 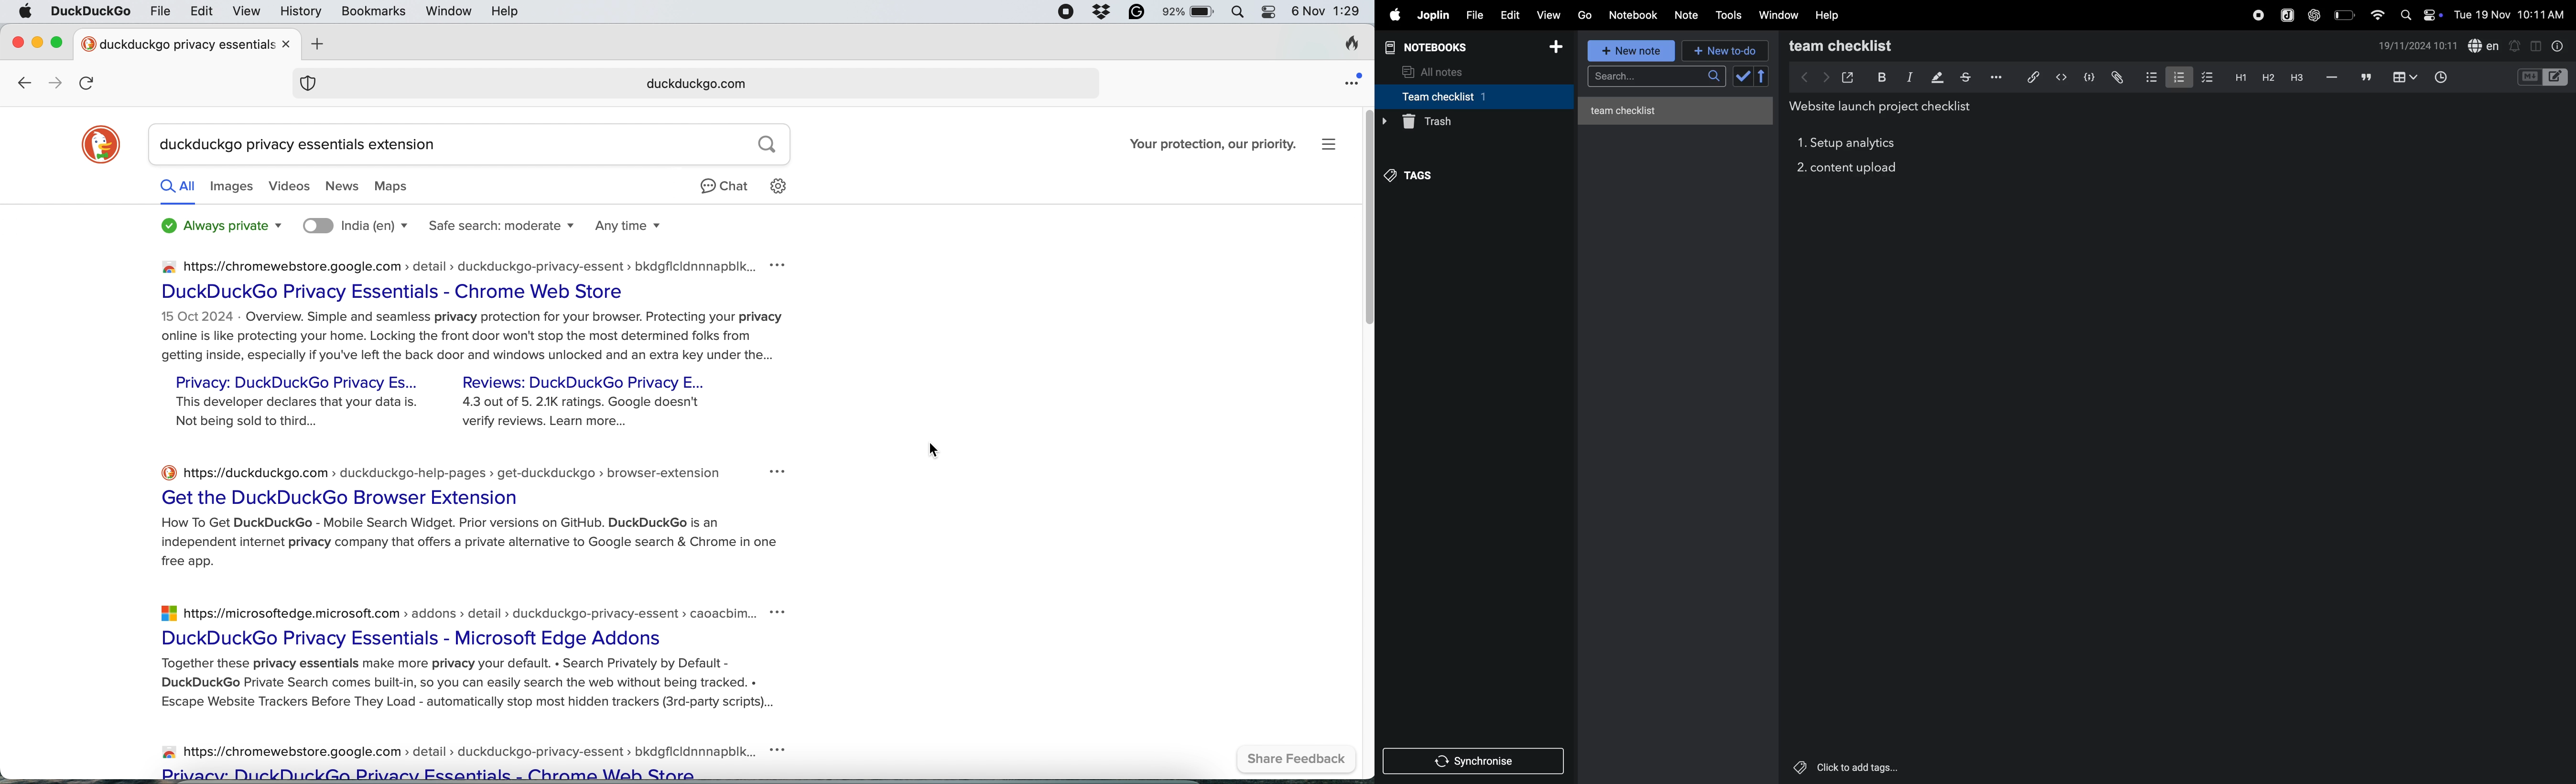 What do you see at coordinates (1510, 14) in the screenshot?
I see `edit` at bounding box center [1510, 14].